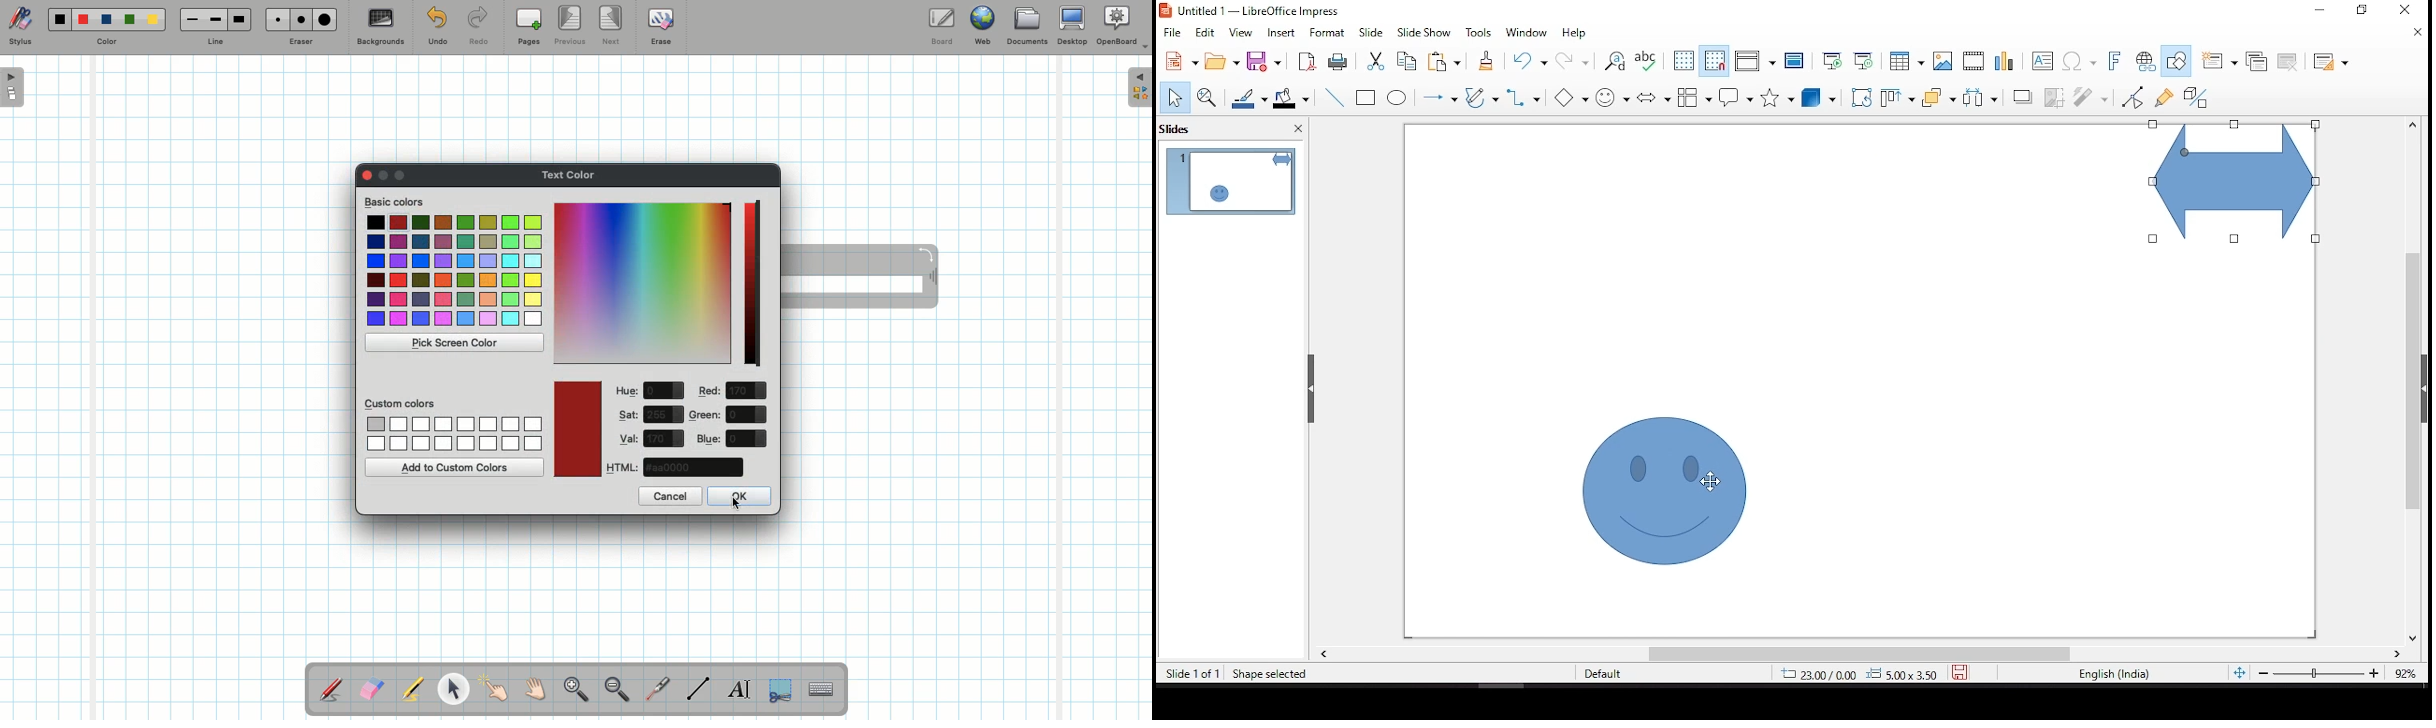  What do you see at coordinates (1335, 98) in the screenshot?
I see `line` at bounding box center [1335, 98].